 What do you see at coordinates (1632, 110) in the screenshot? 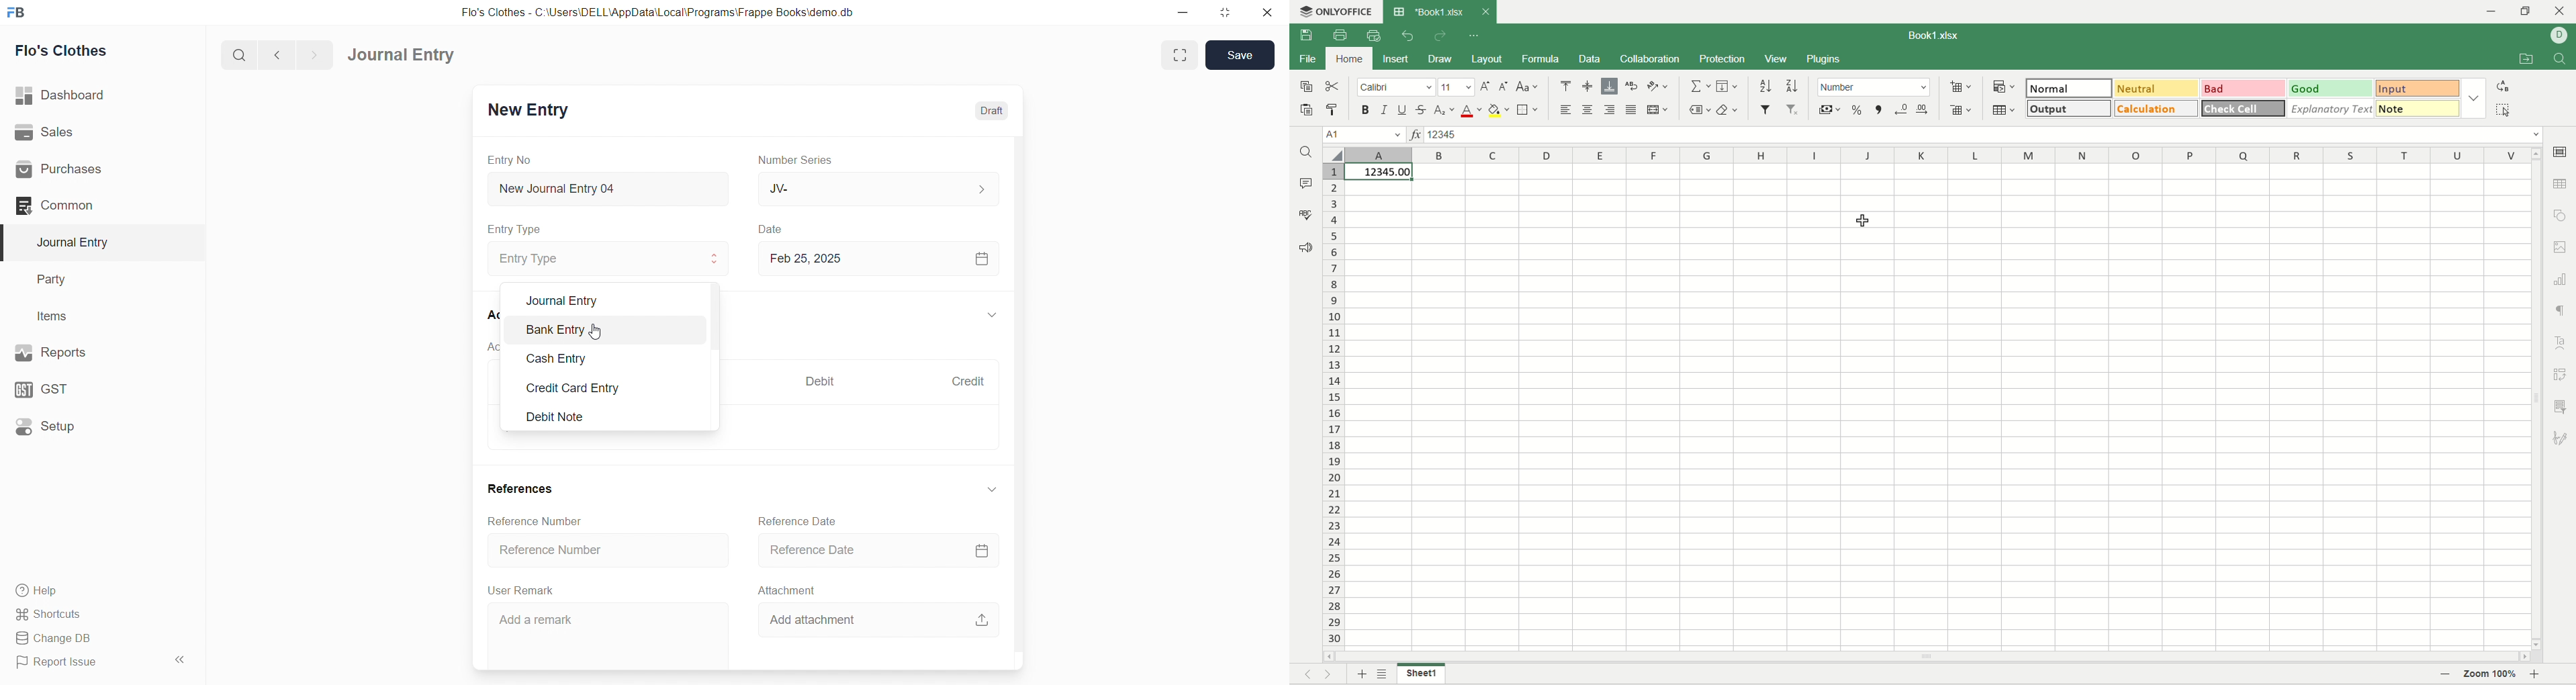
I see `justified` at bounding box center [1632, 110].